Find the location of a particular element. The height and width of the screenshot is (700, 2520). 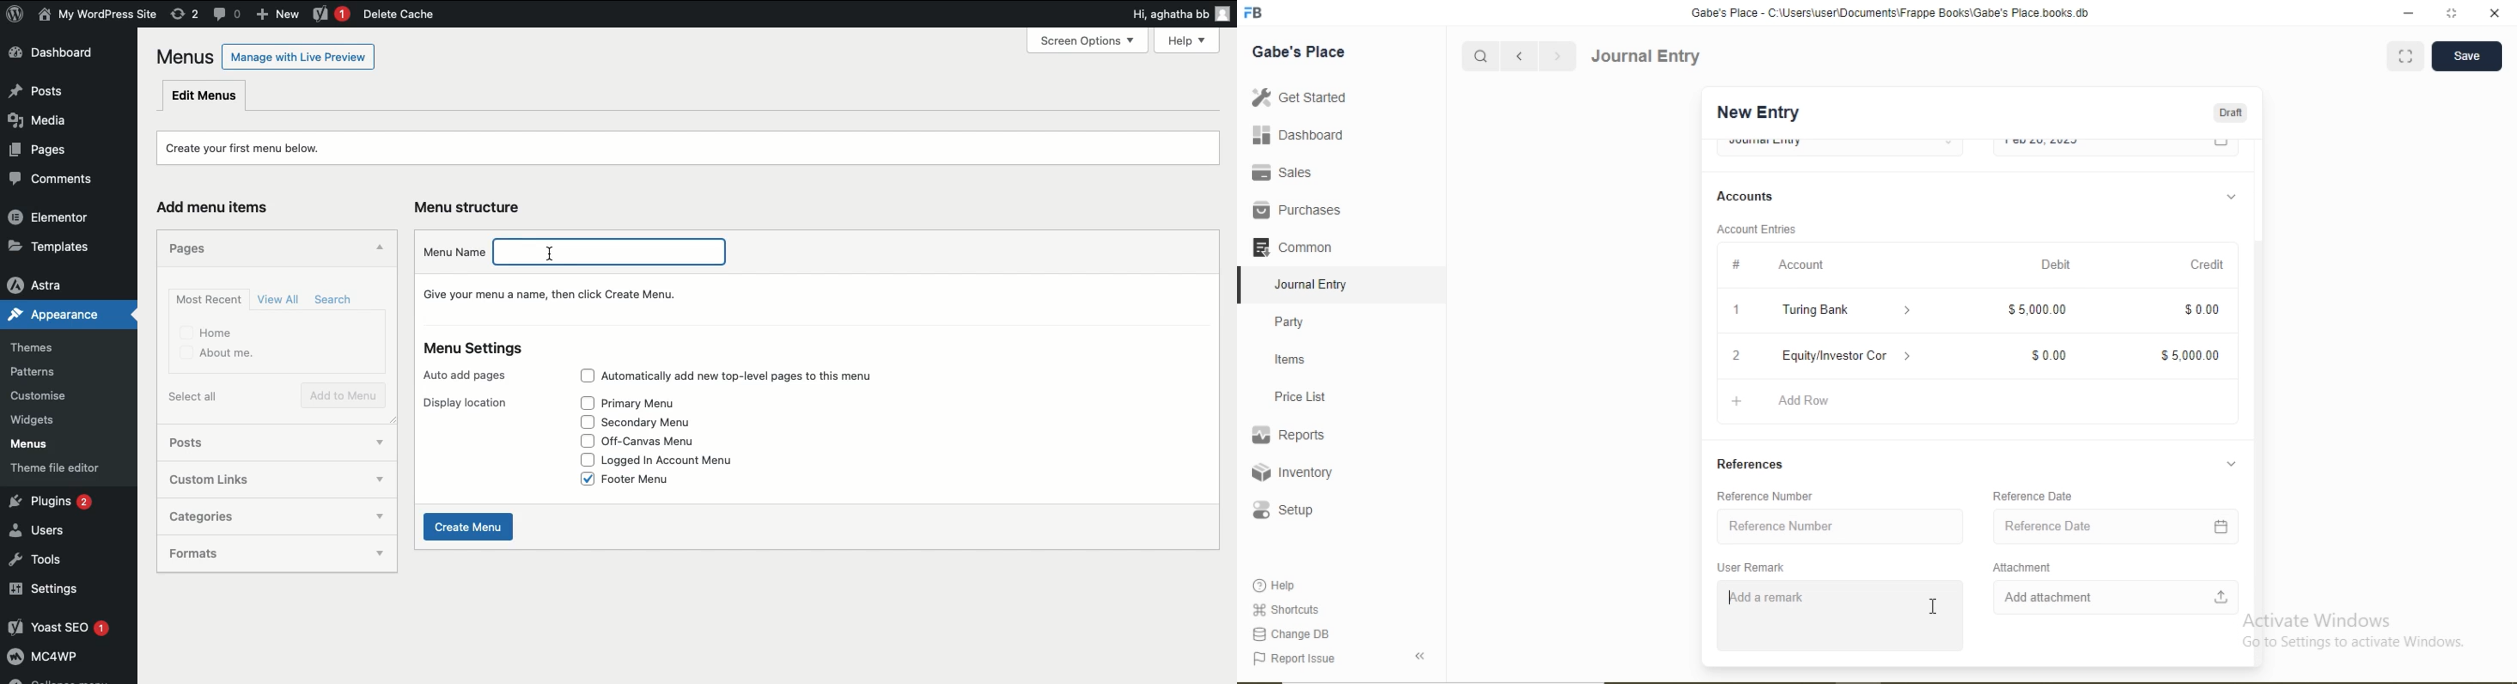

show is located at coordinates (381, 443).